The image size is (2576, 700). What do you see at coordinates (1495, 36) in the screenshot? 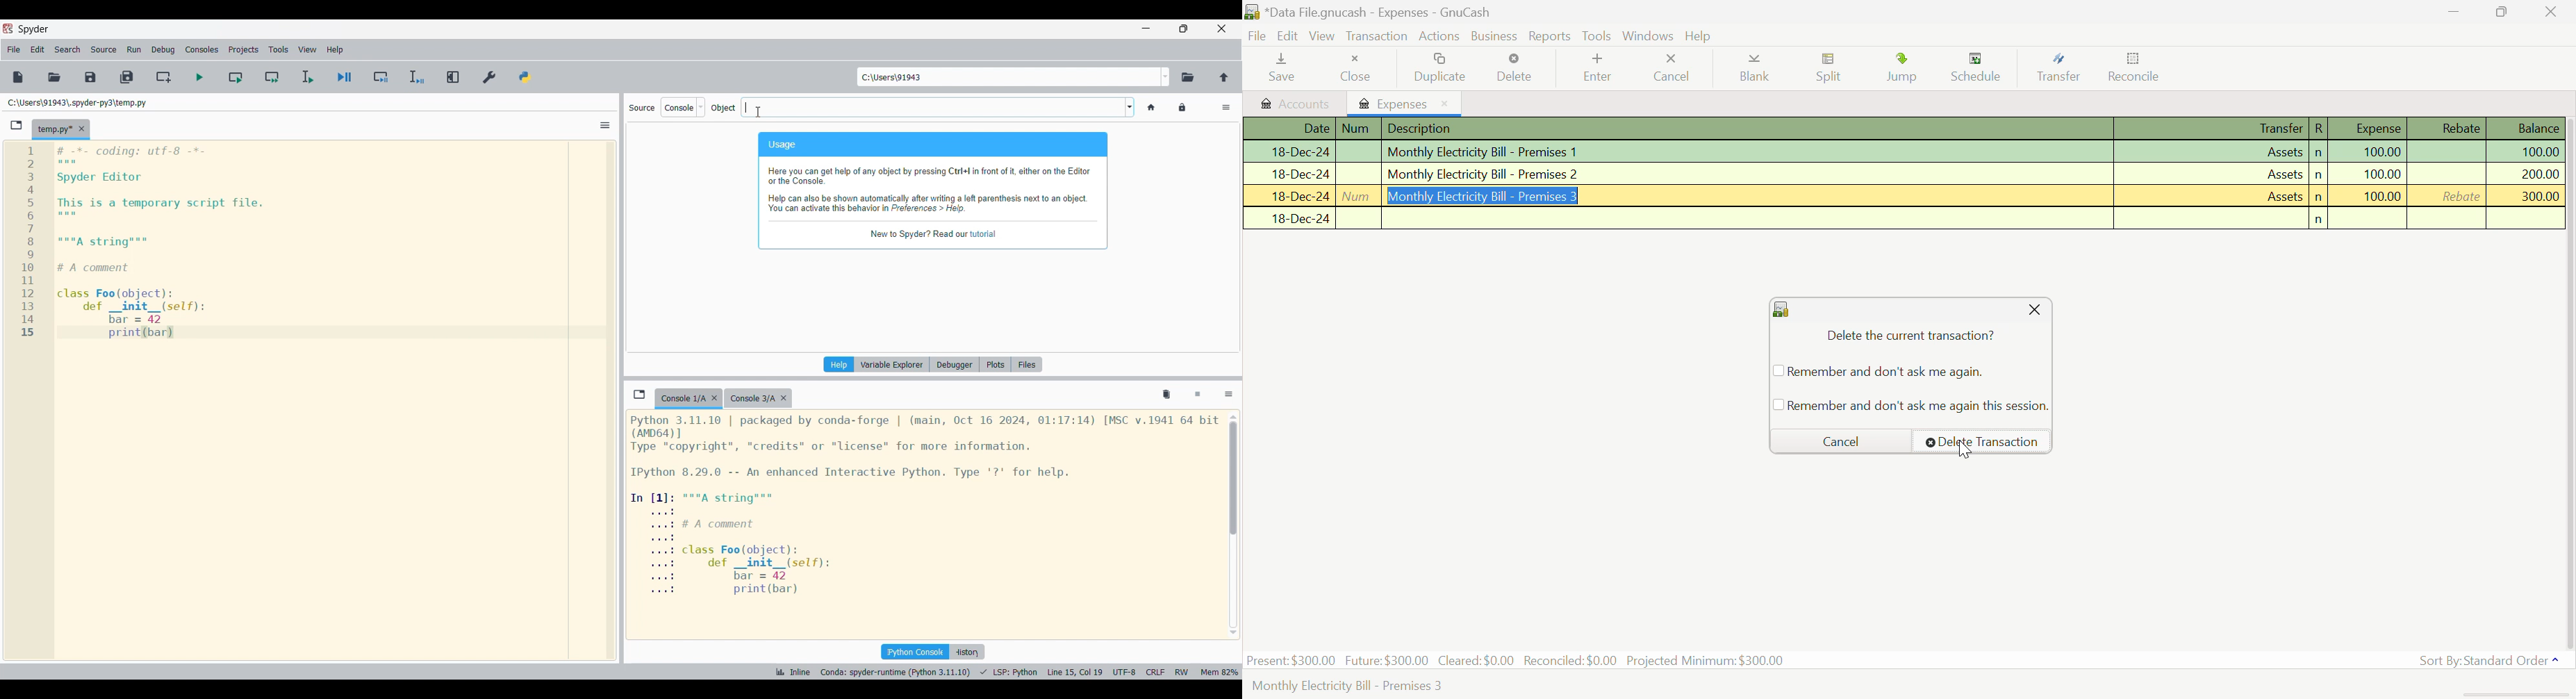
I see `Business` at bounding box center [1495, 36].